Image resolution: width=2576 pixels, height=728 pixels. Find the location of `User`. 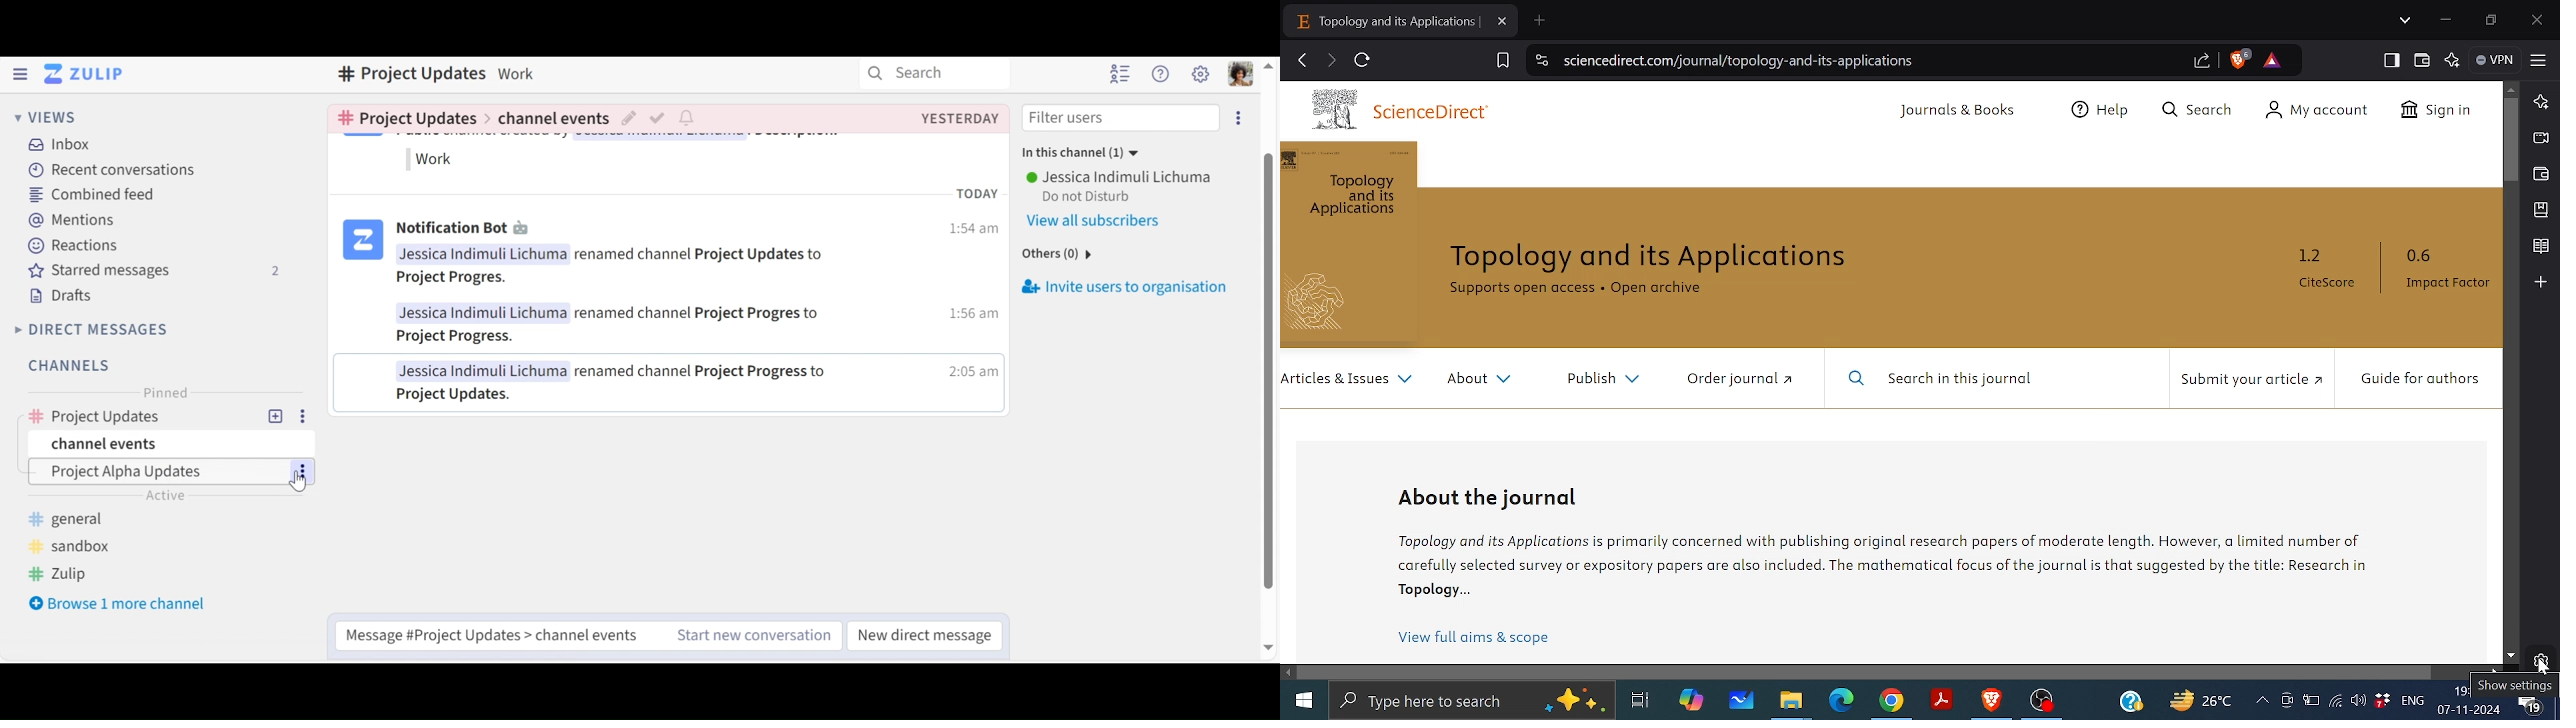

User is located at coordinates (1118, 179).